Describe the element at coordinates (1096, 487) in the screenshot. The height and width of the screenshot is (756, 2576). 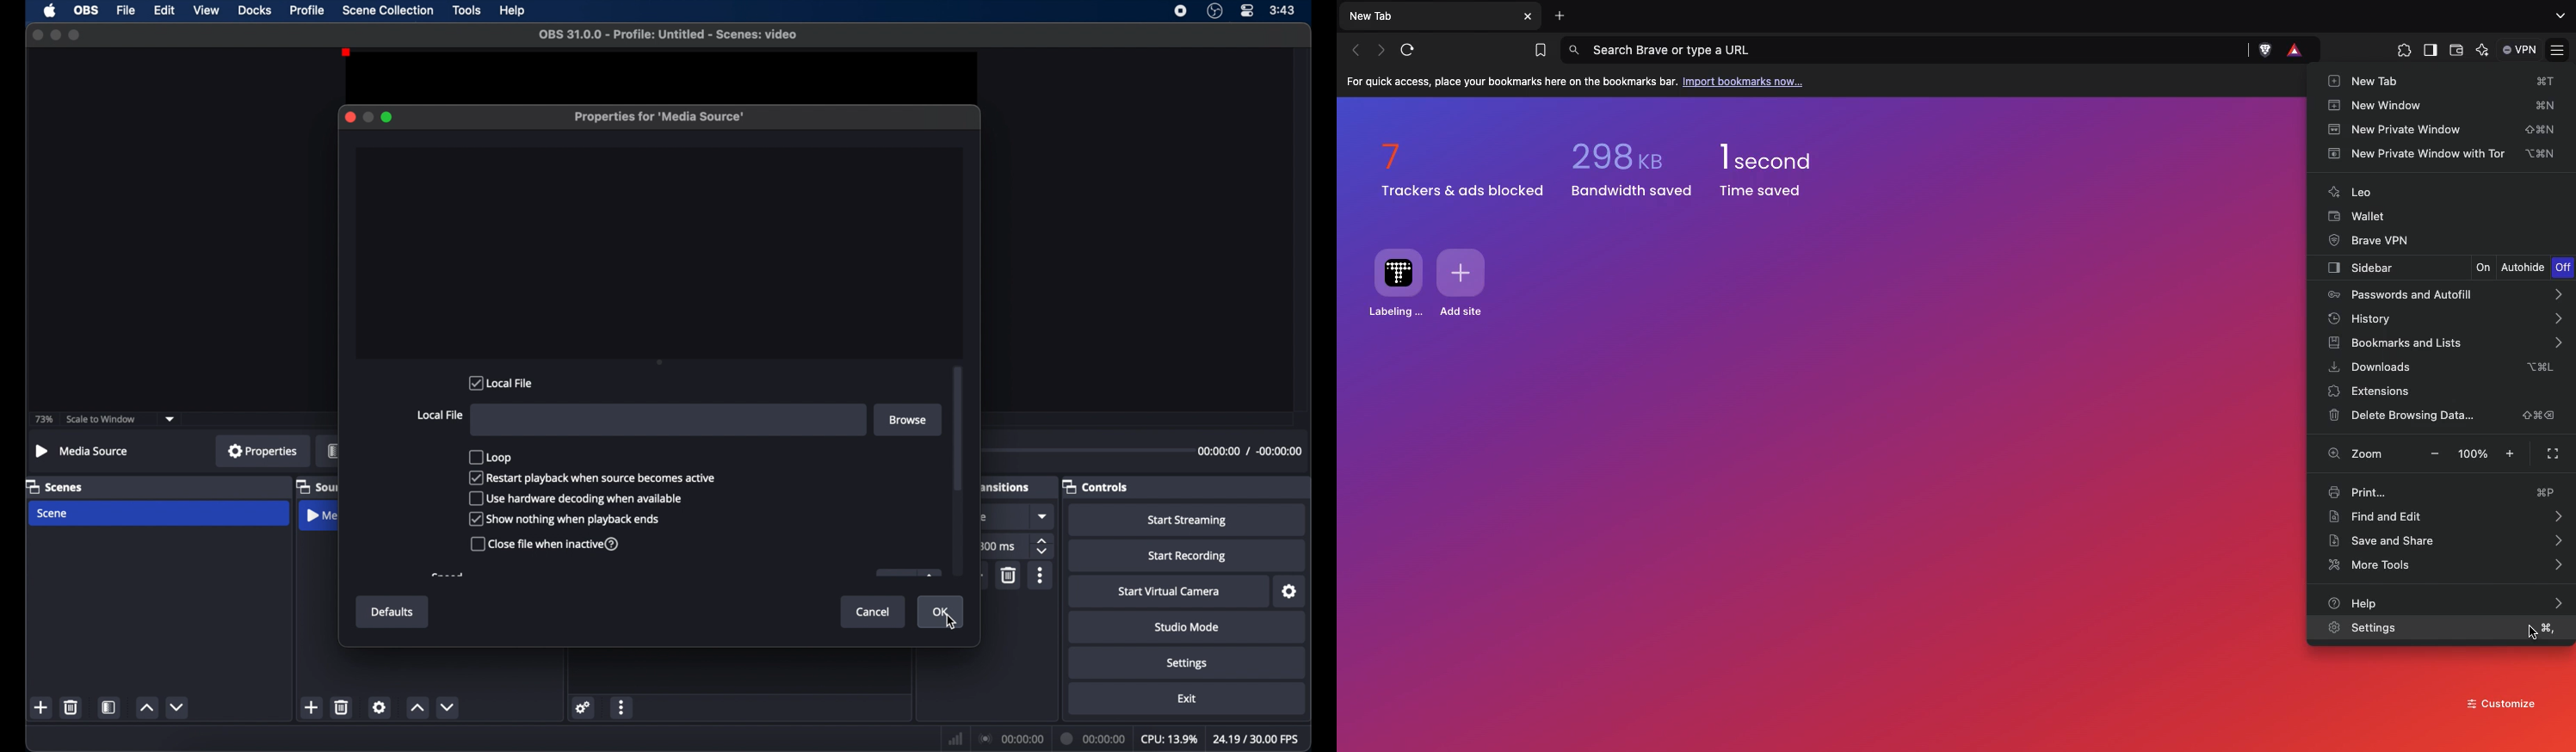
I see `controls` at that location.